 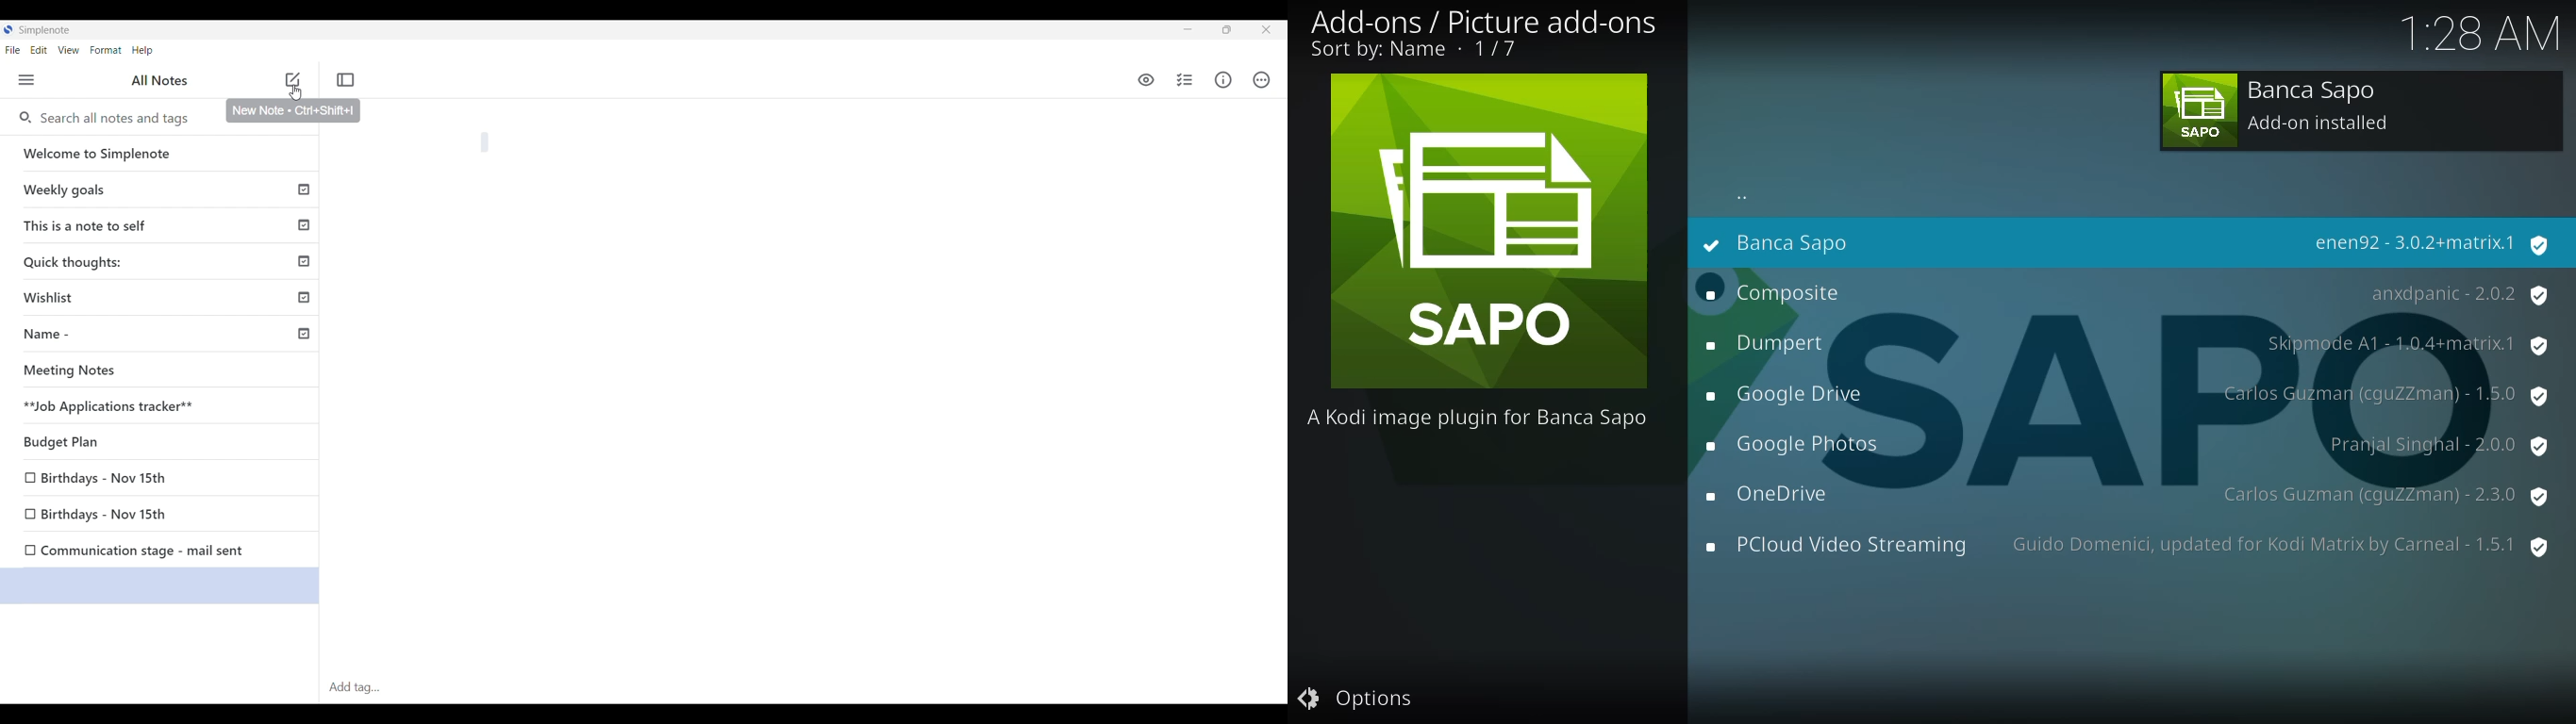 I want to click on Text input, so click(x=826, y=385).